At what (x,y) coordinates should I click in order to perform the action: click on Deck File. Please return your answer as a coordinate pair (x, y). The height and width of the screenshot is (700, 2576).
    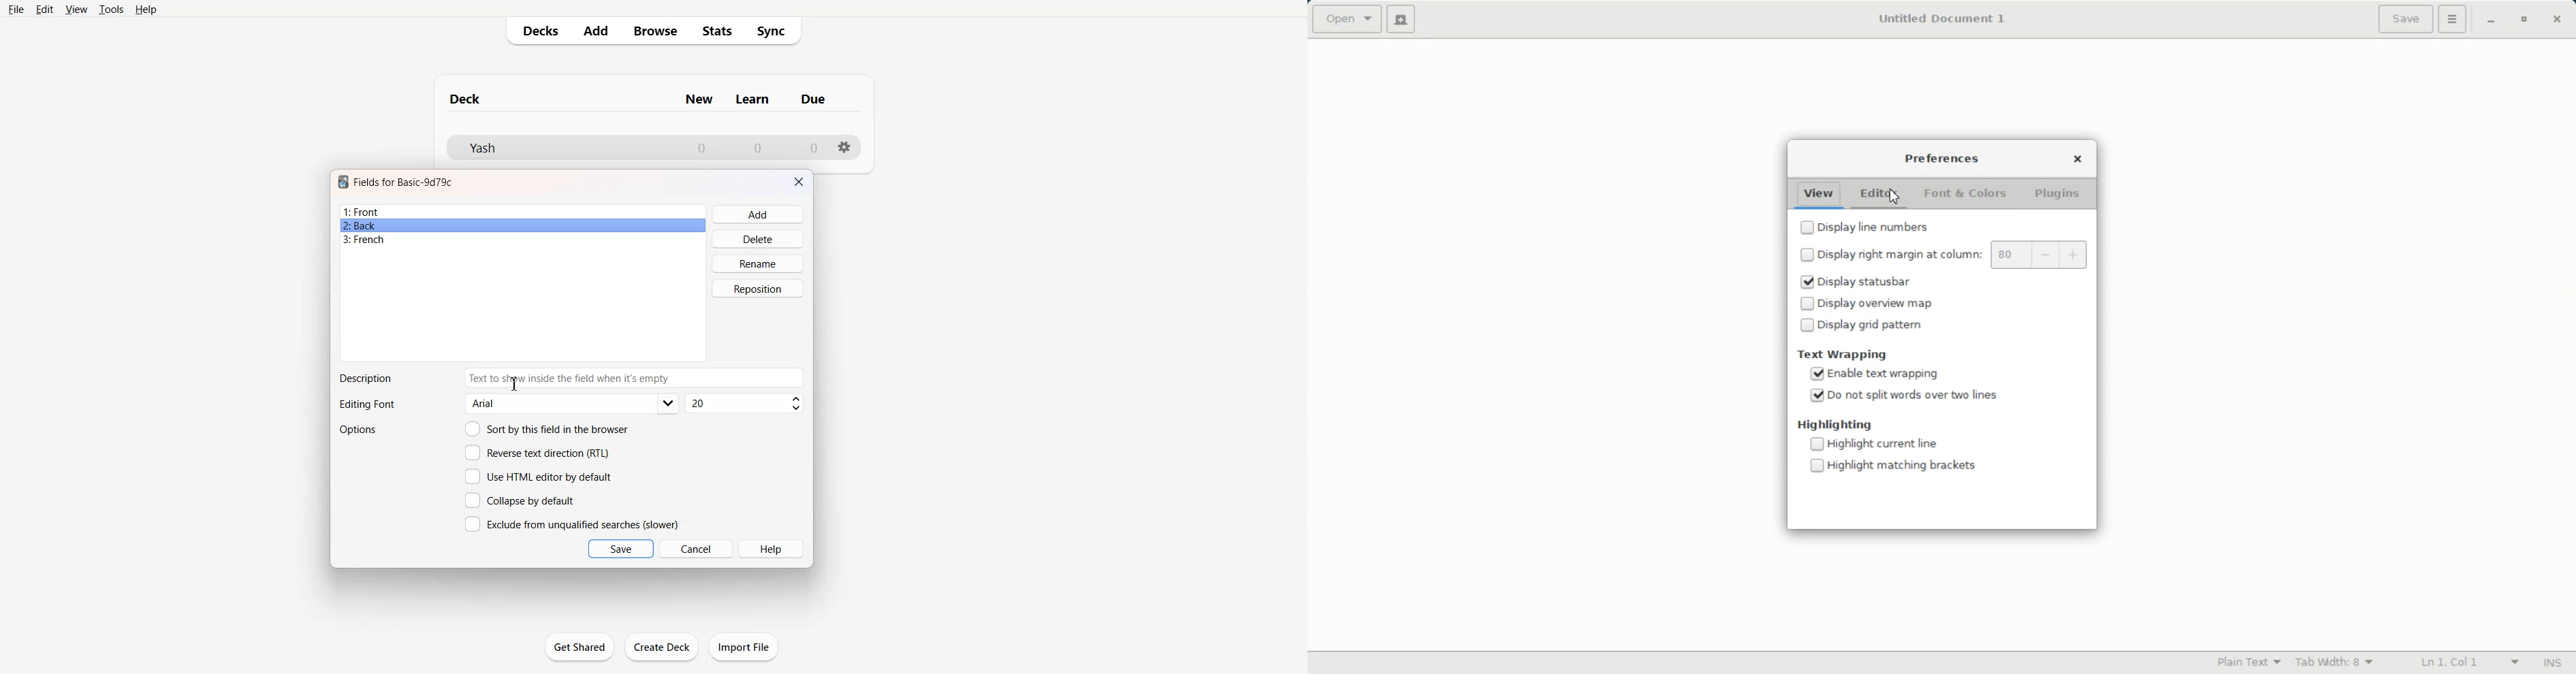
    Looking at the image, I should click on (558, 148).